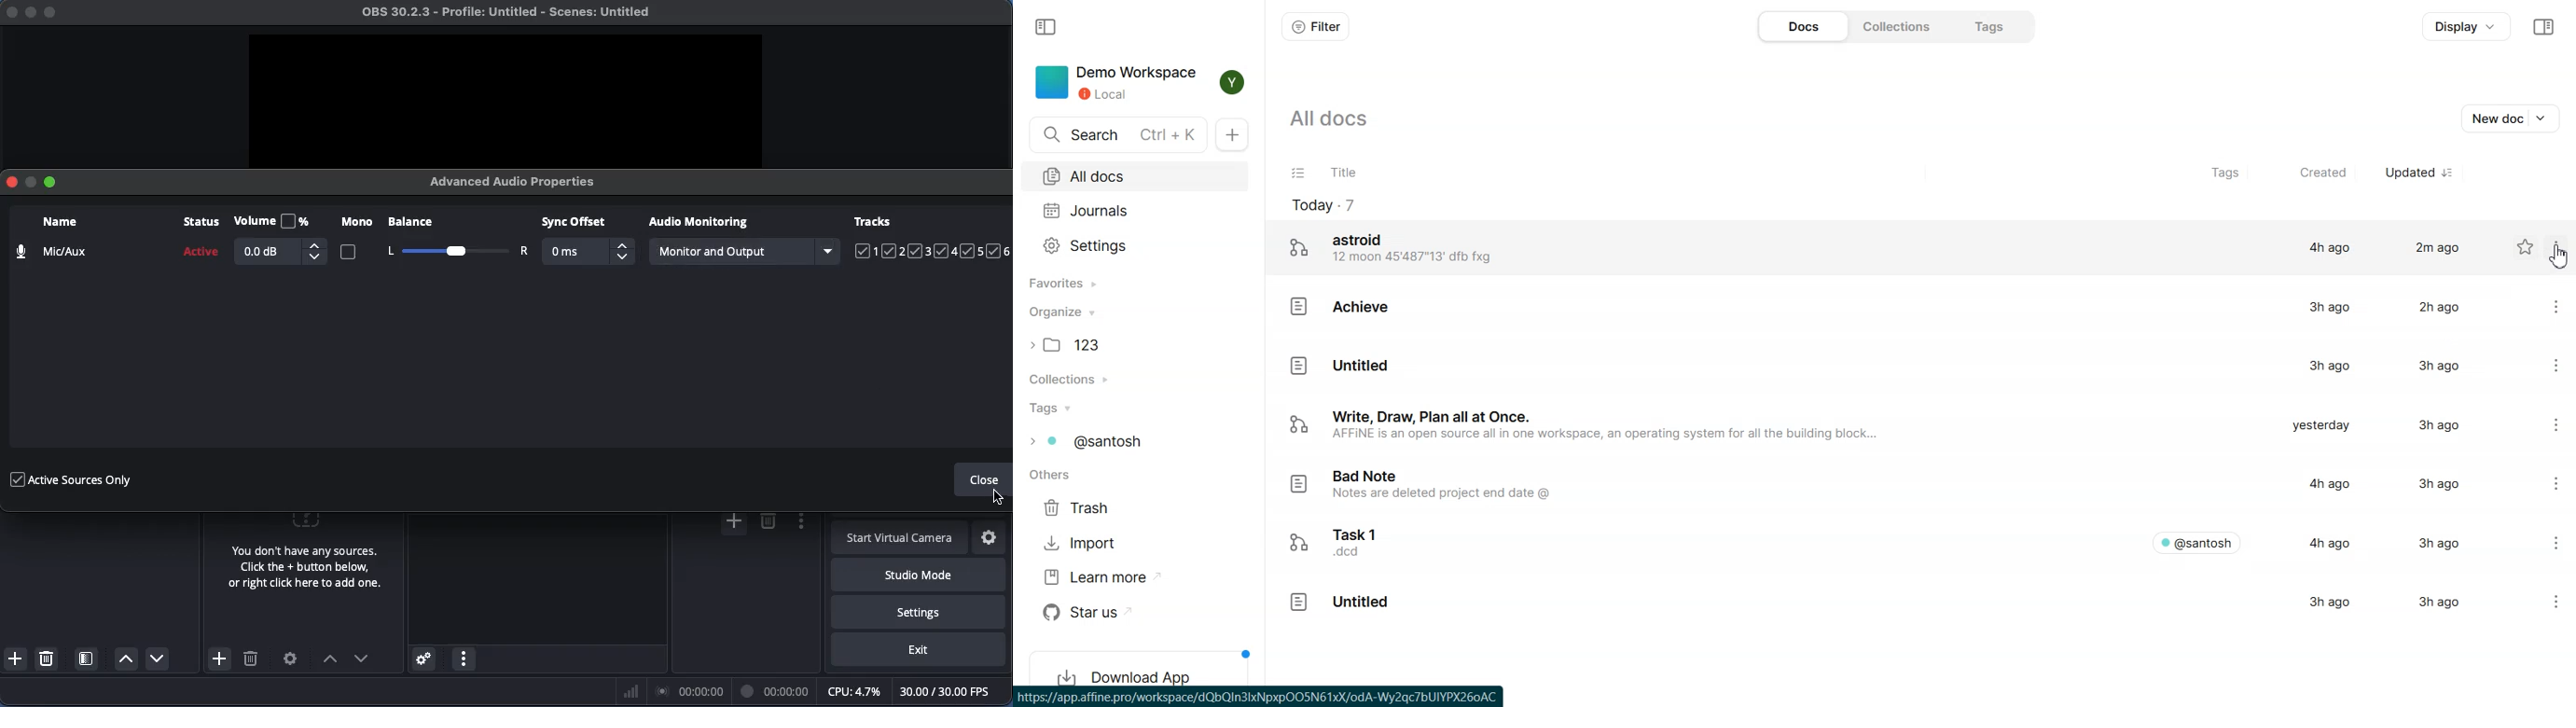 The image size is (2576, 728). I want to click on Settings, so click(990, 538).